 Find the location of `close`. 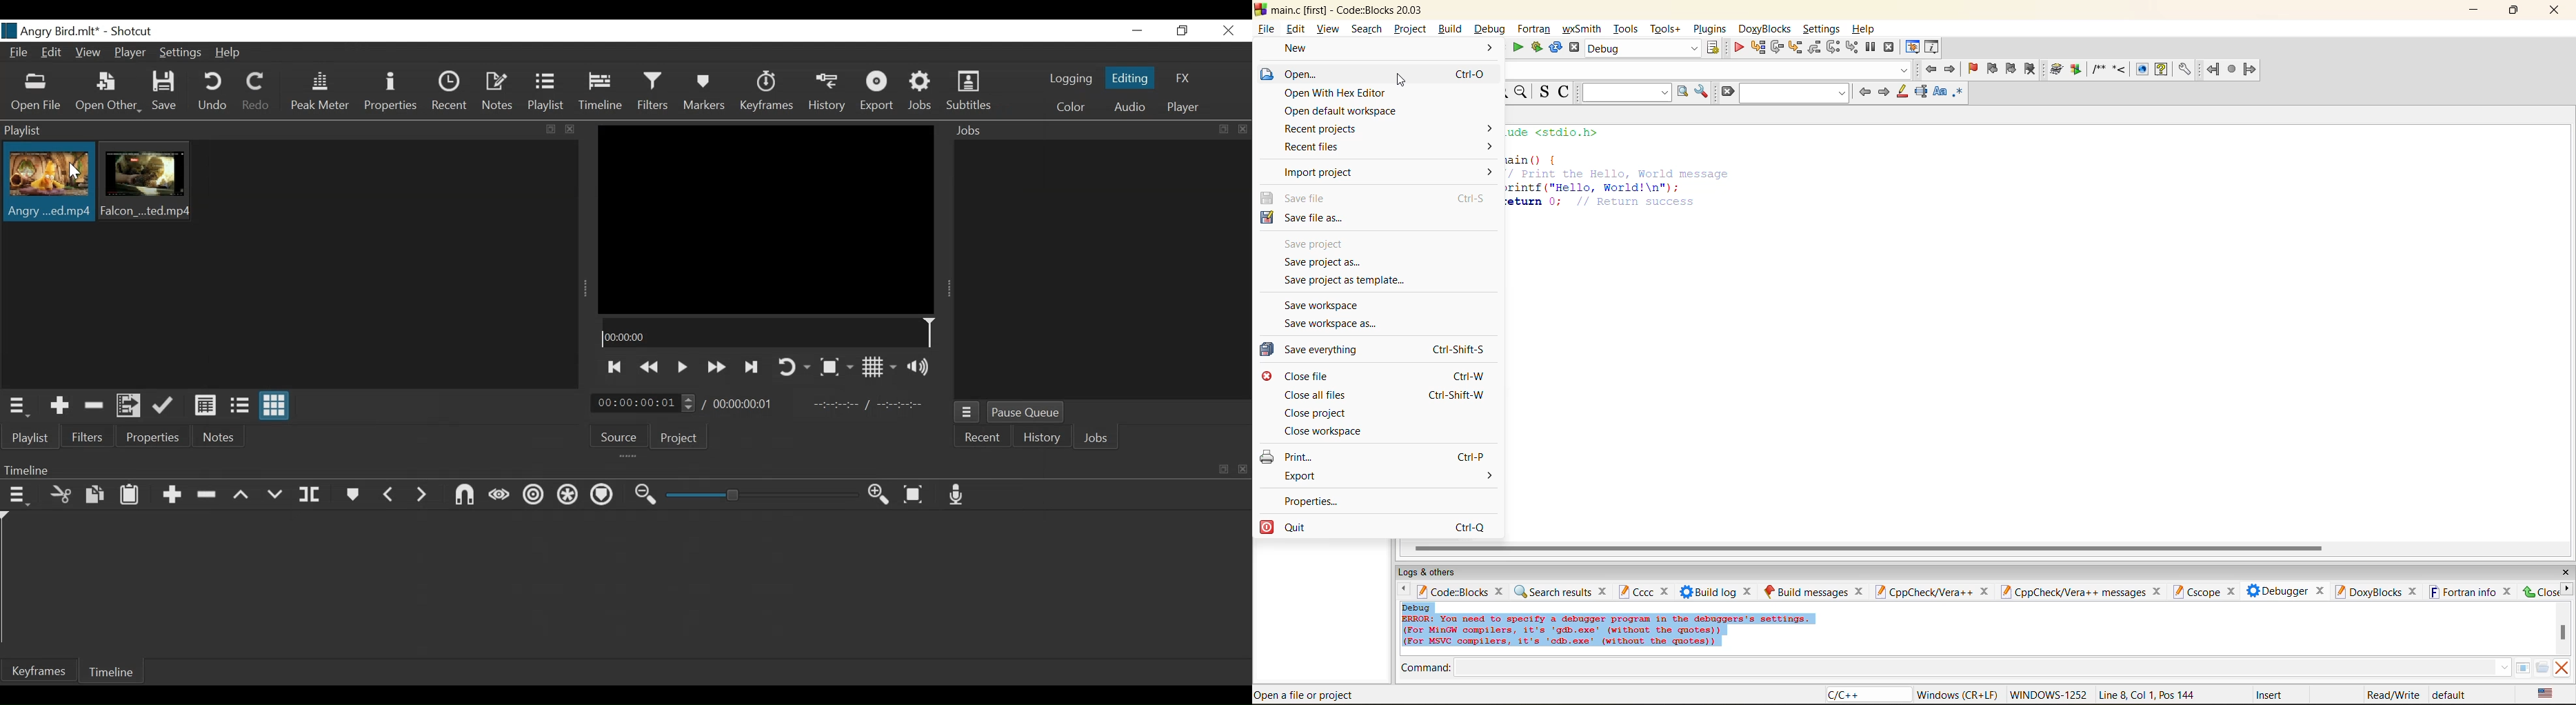

close is located at coordinates (1604, 590).